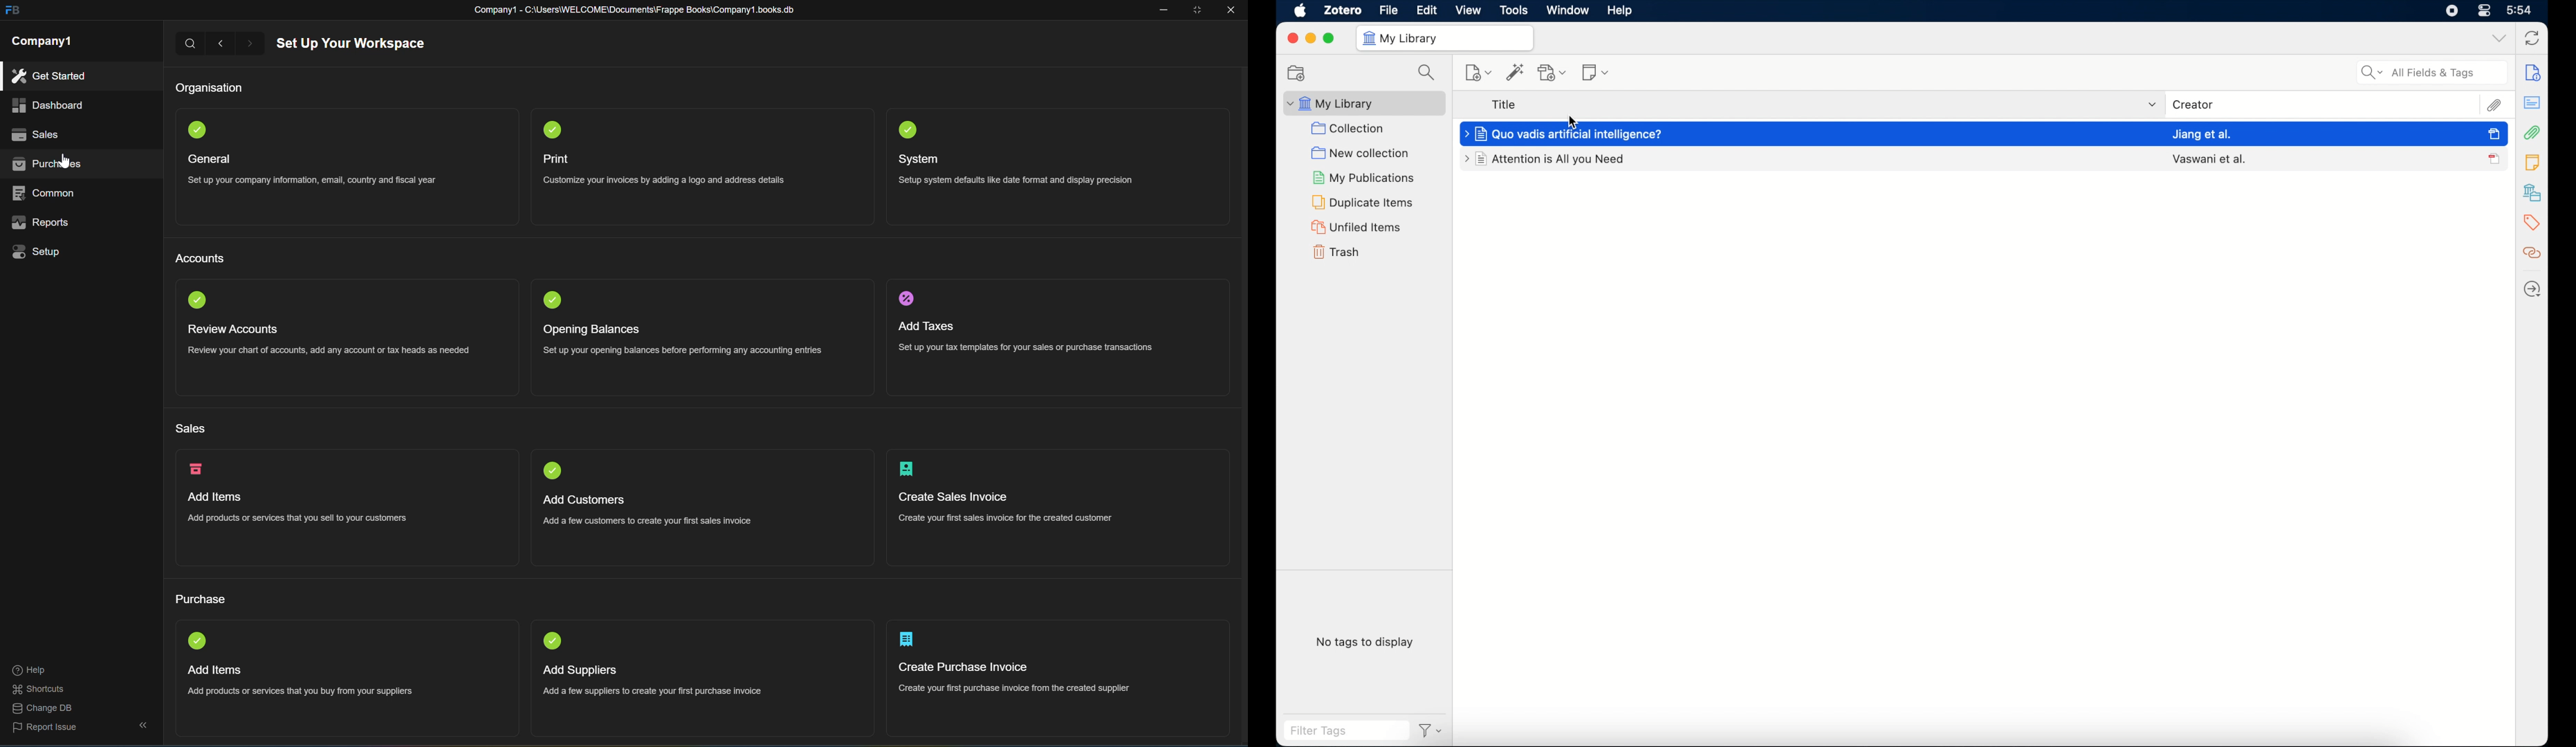 Image resolution: width=2576 pixels, height=756 pixels. What do you see at coordinates (200, 258) in the screenshot?
I see `Accounts` at bounding box center [200, 258].